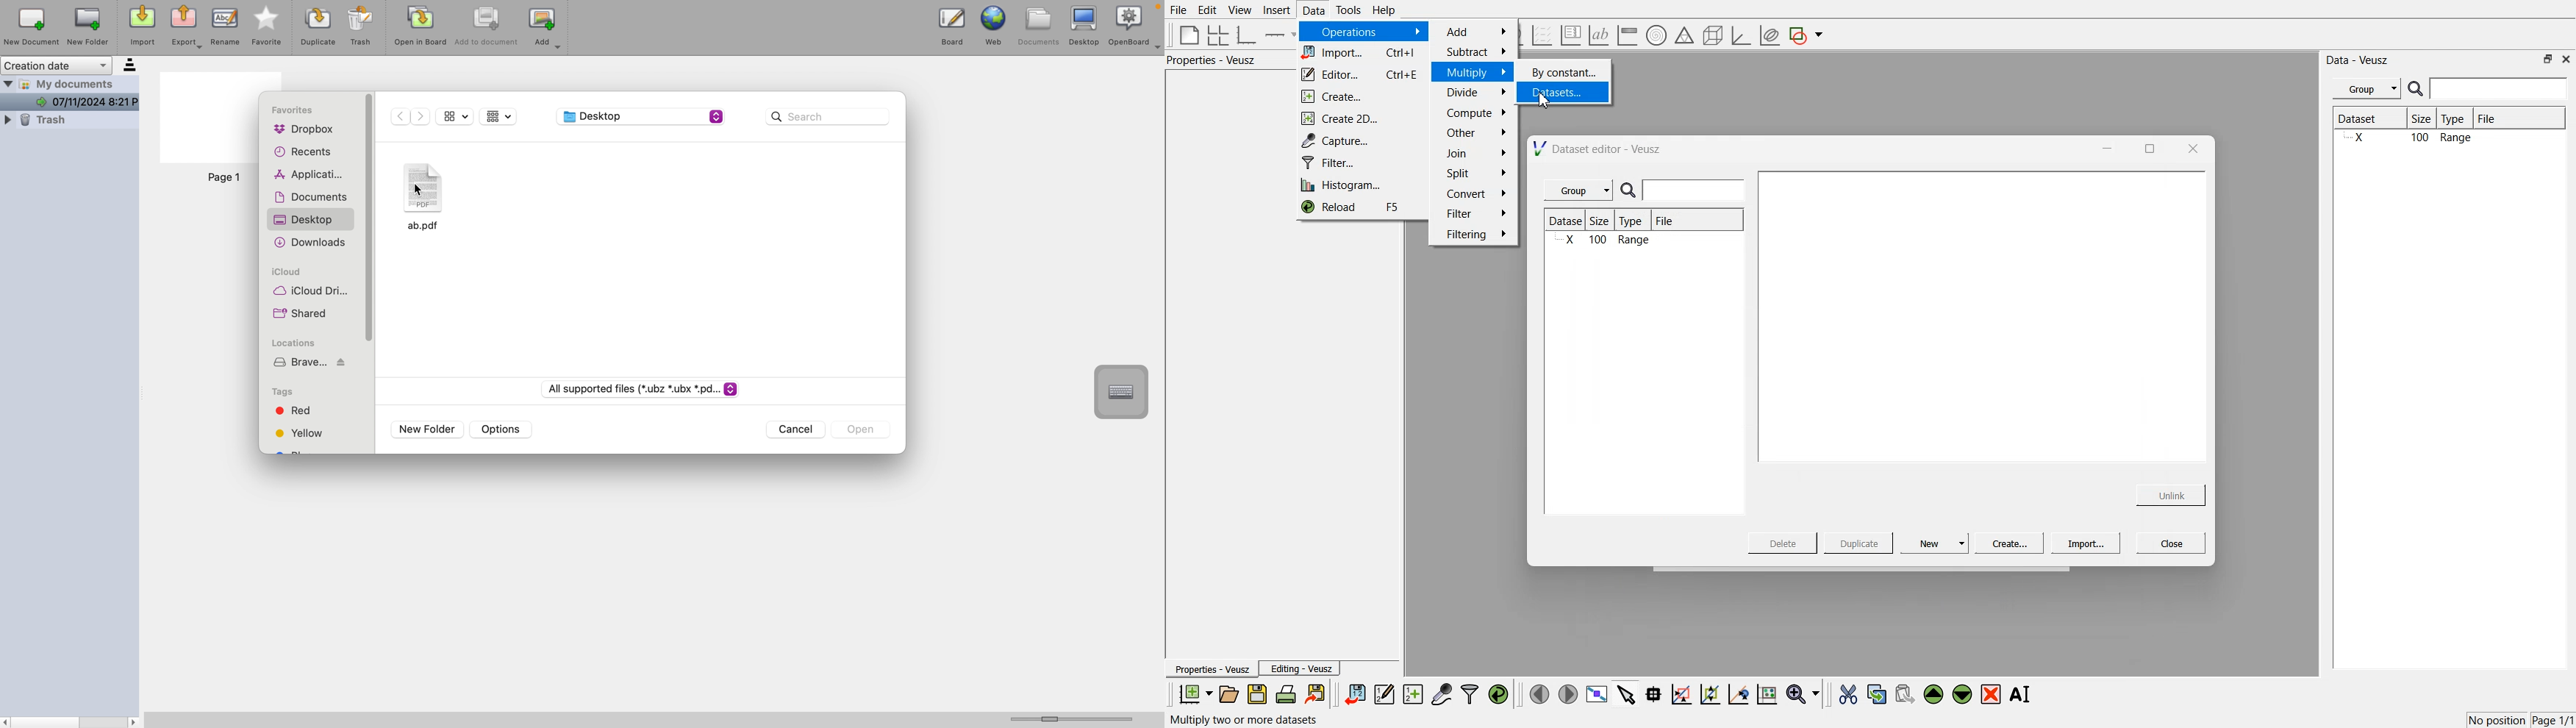 This screenshot has height=728, width=2576. I want to click on add to document, so click(486, 29).